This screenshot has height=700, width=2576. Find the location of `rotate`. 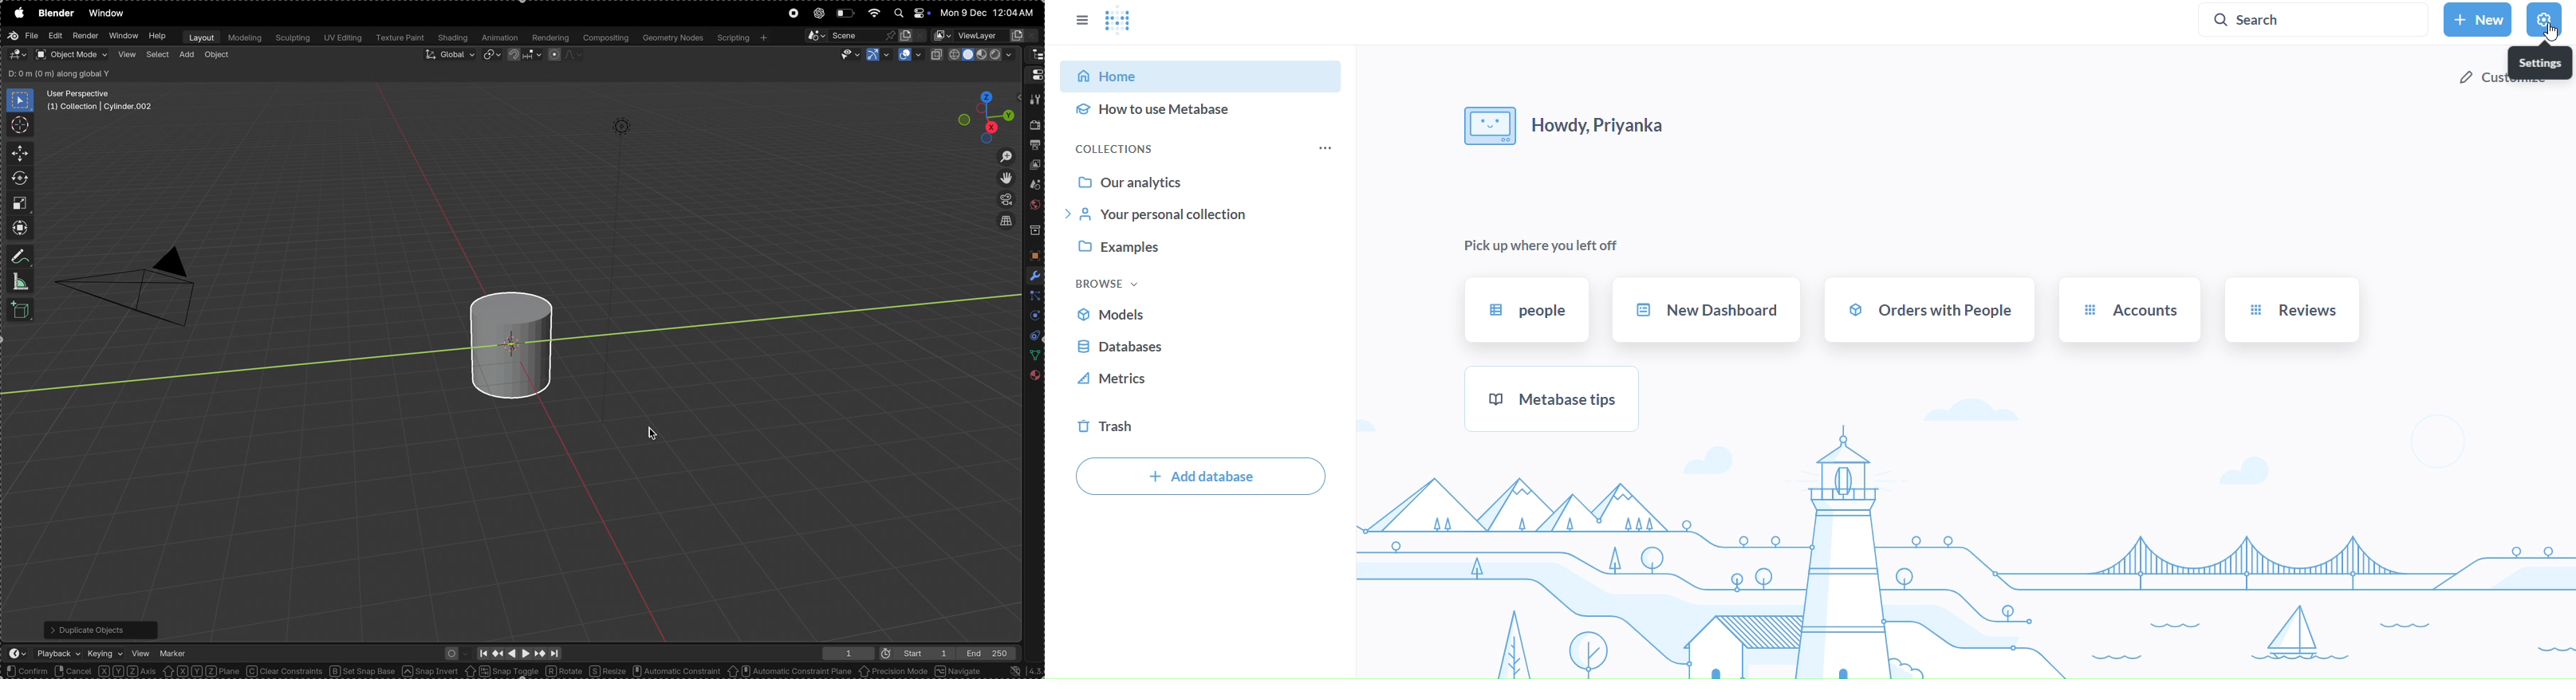

rotate is located at coordinates (20, 179).